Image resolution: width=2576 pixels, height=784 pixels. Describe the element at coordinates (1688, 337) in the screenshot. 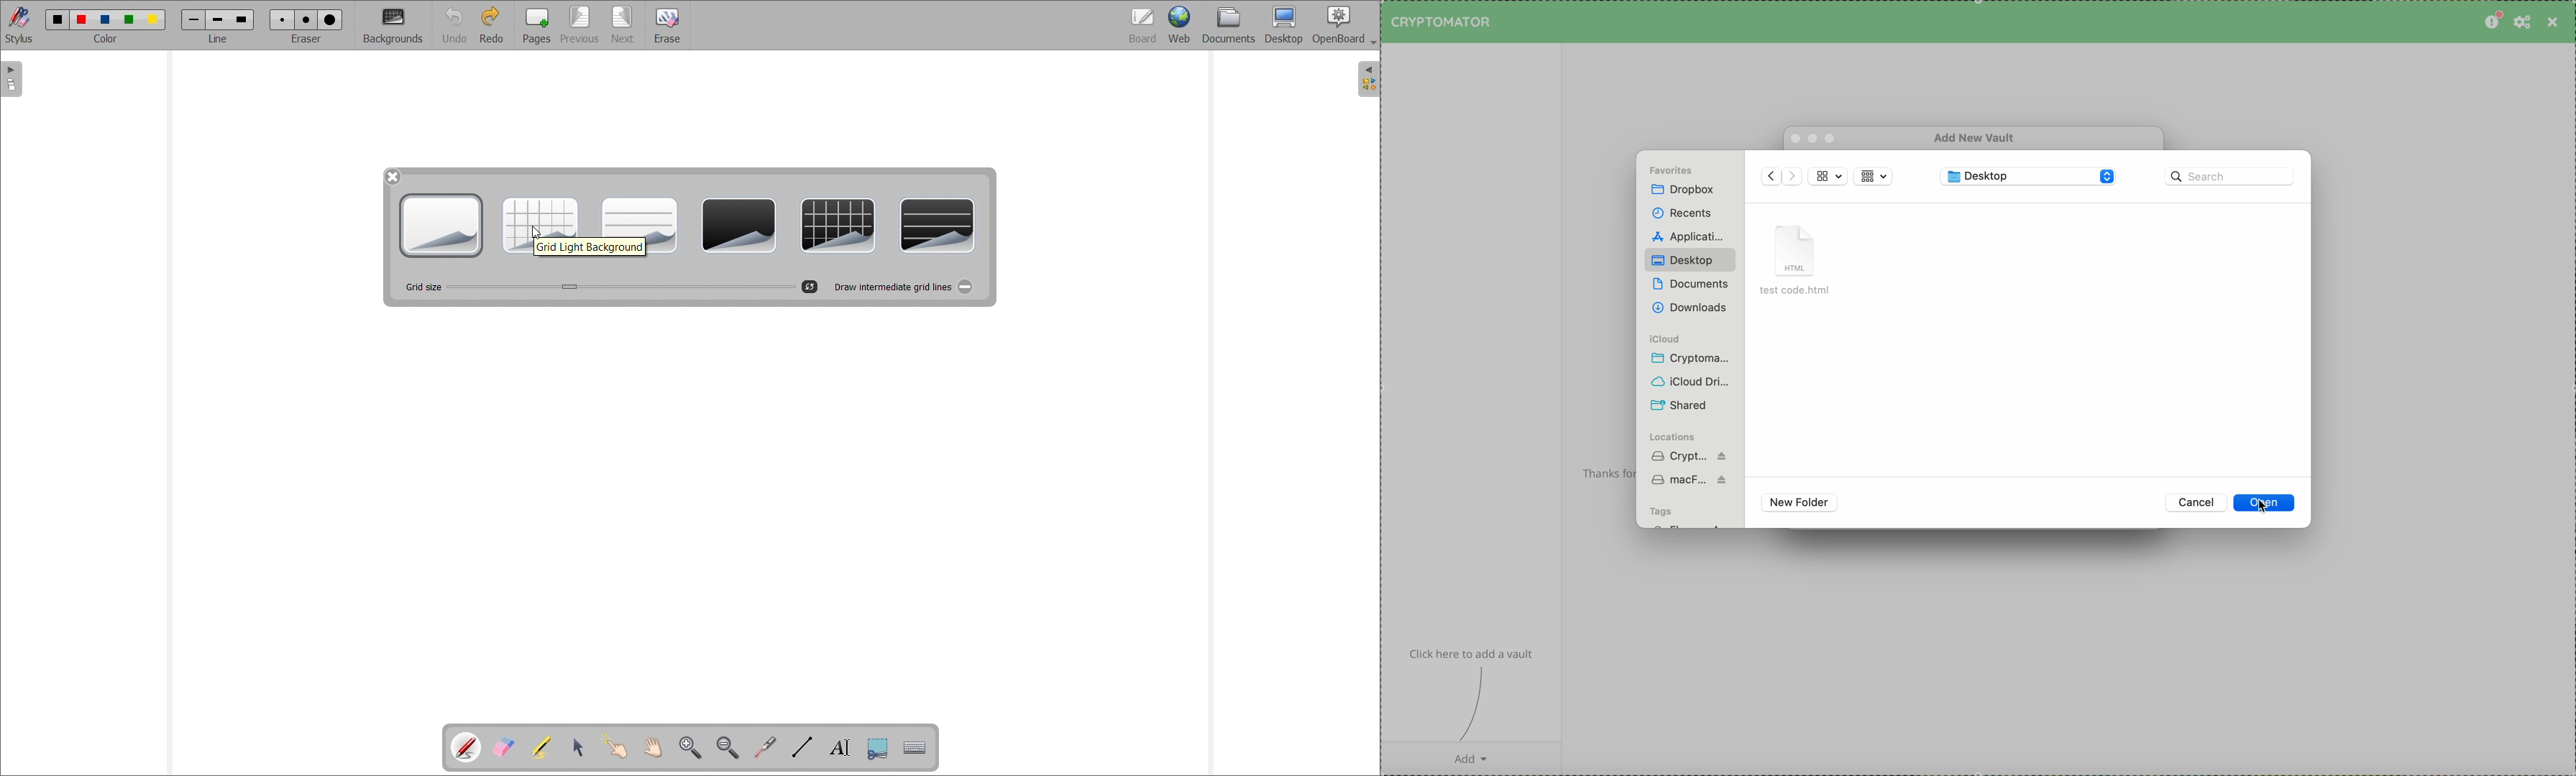

I see `icloud` at that location.